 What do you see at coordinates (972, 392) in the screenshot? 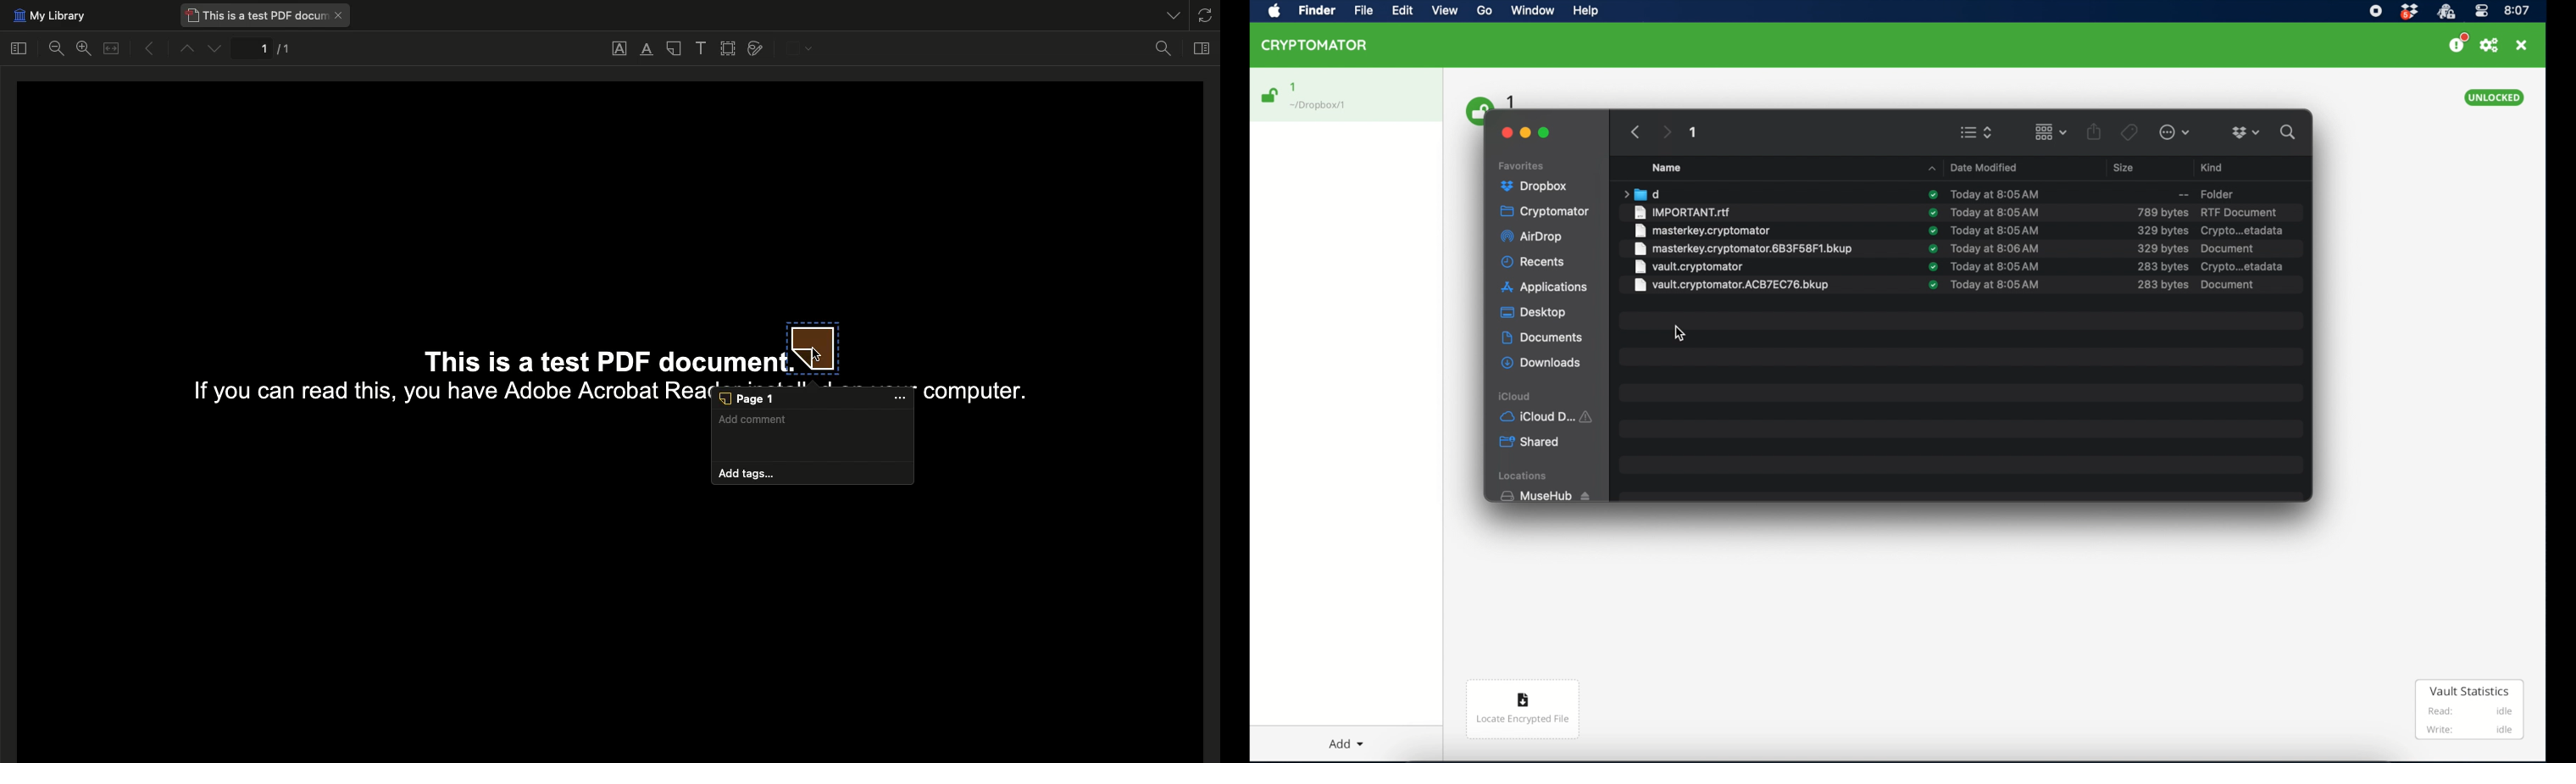
I see ` computer.` at bounding box center [972, 392].